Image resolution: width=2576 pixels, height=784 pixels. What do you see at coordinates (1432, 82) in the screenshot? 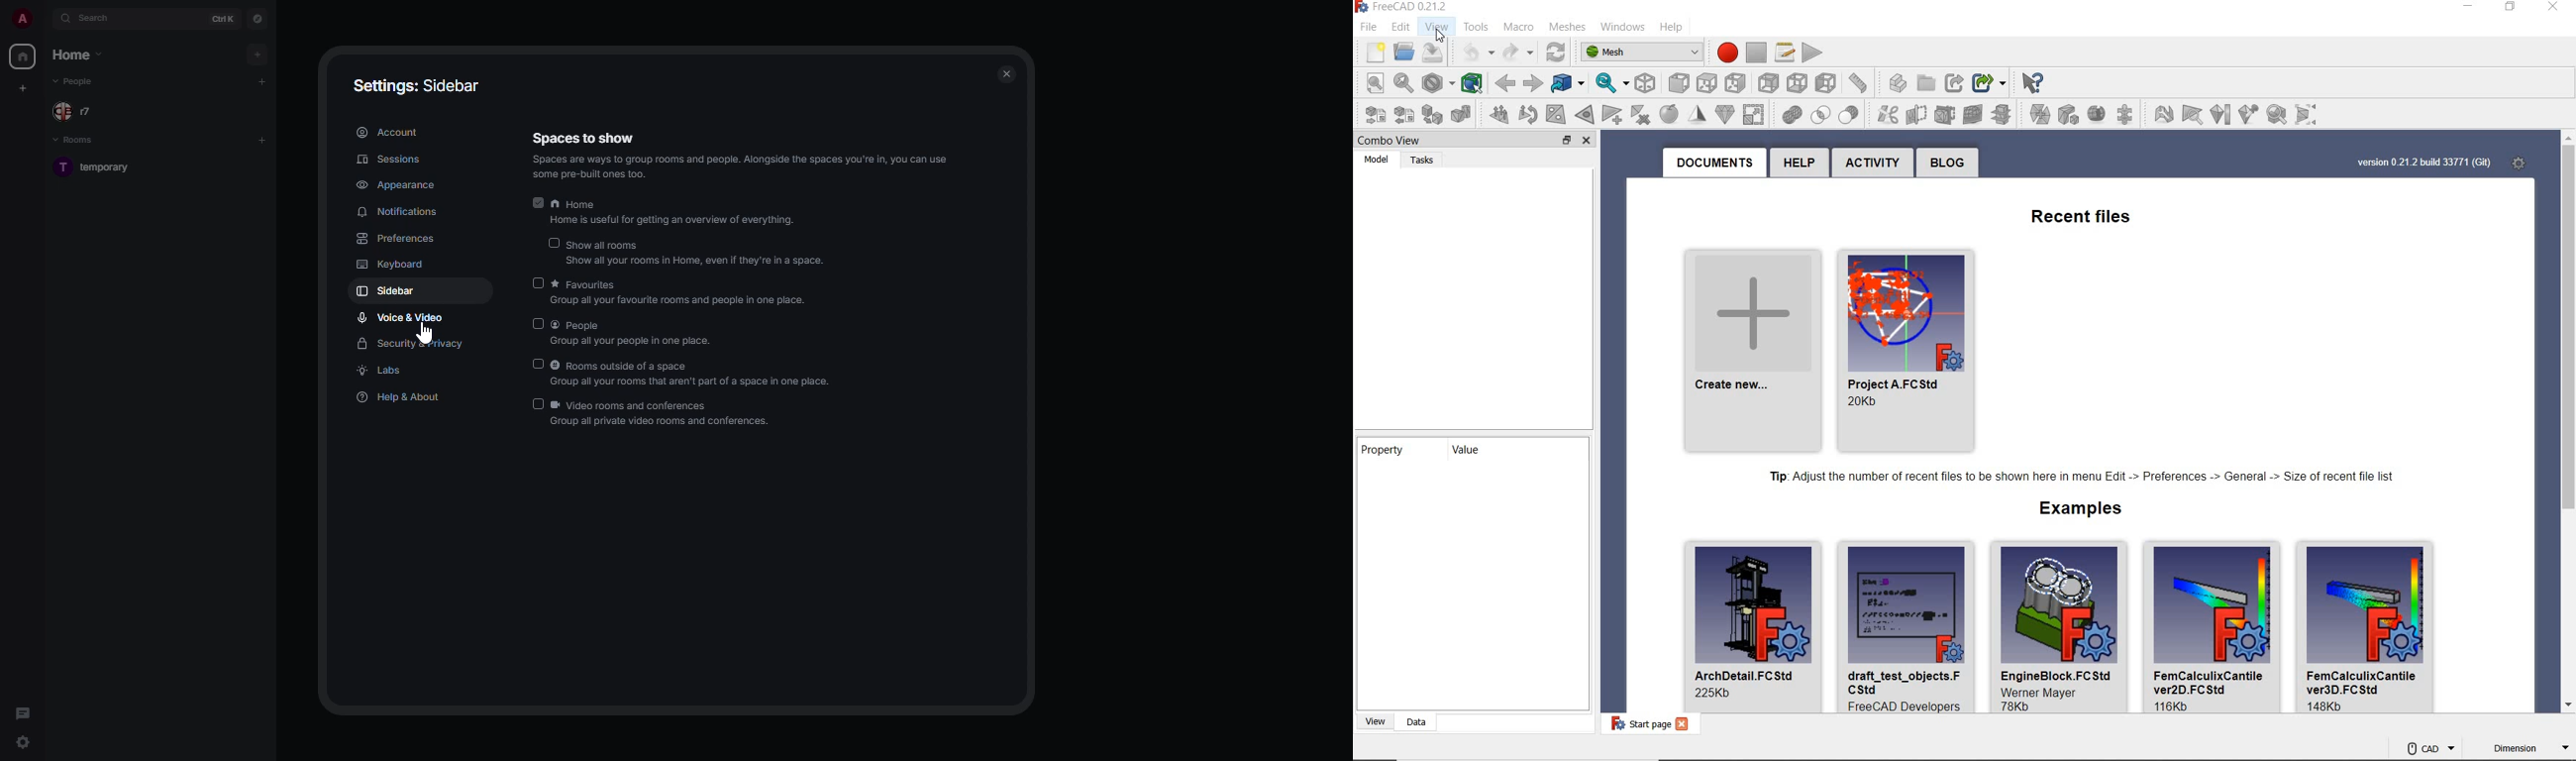
I see `draw style` at bounding box center [1432, 82].